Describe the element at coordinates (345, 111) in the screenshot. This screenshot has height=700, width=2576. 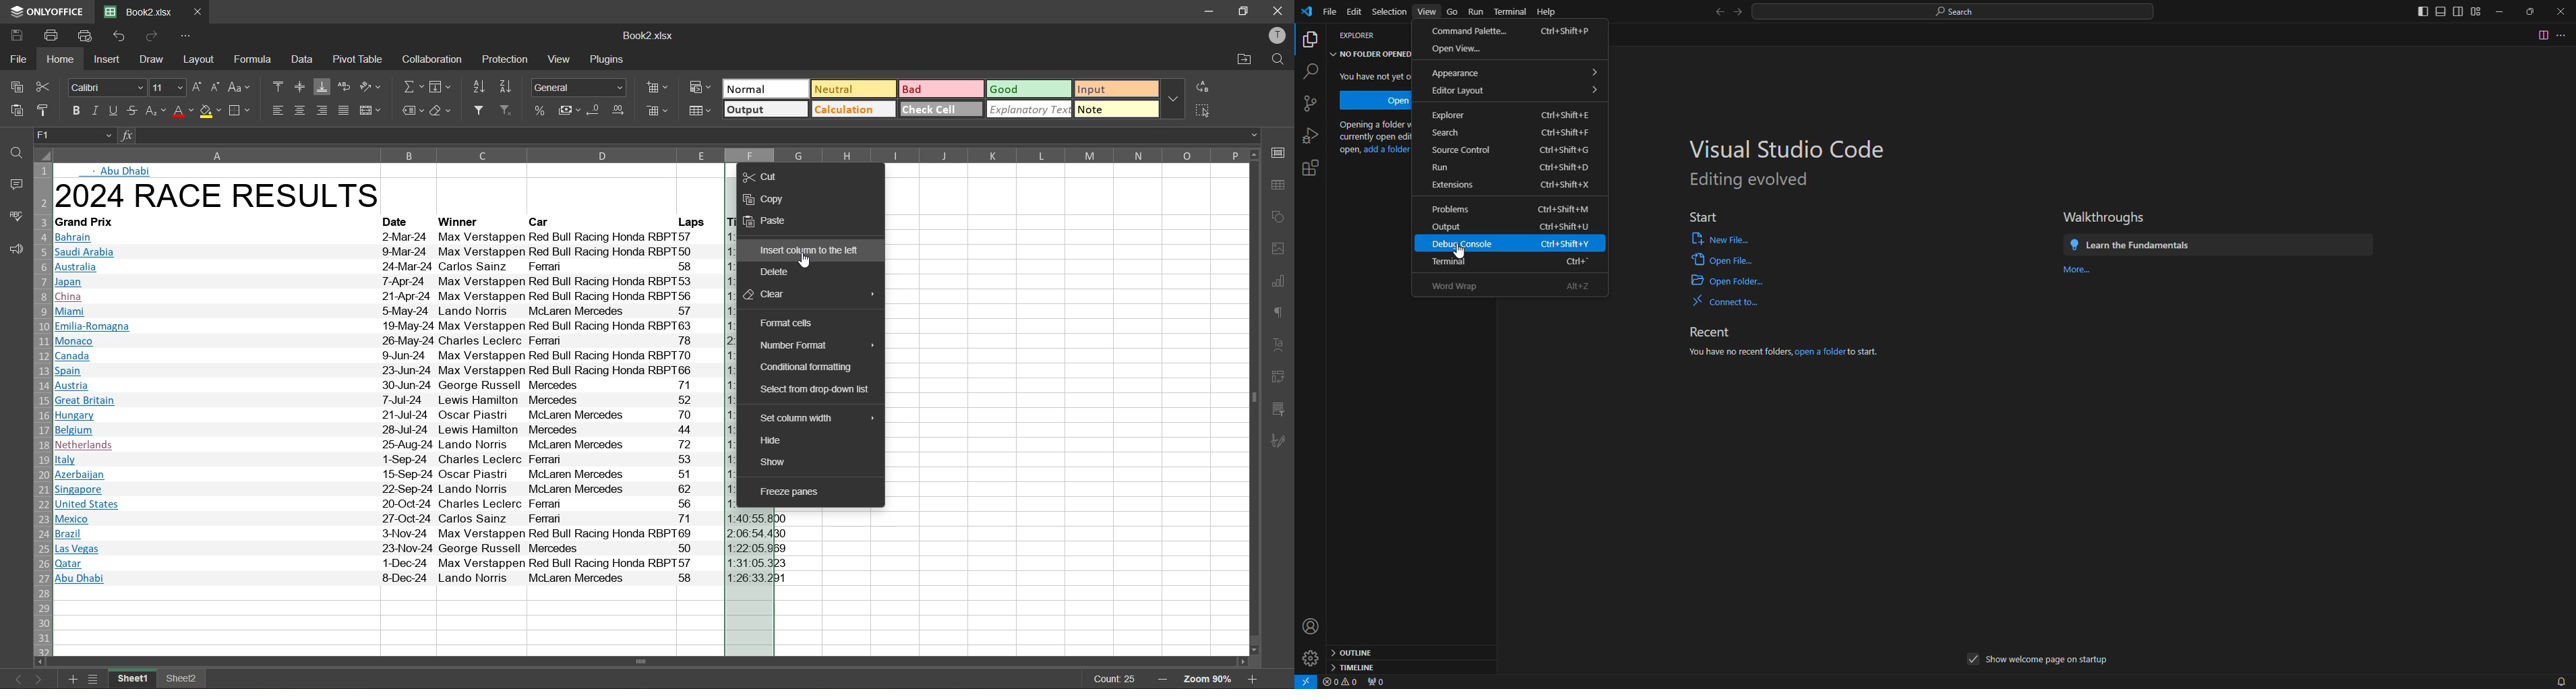
I see `justified` at that location.